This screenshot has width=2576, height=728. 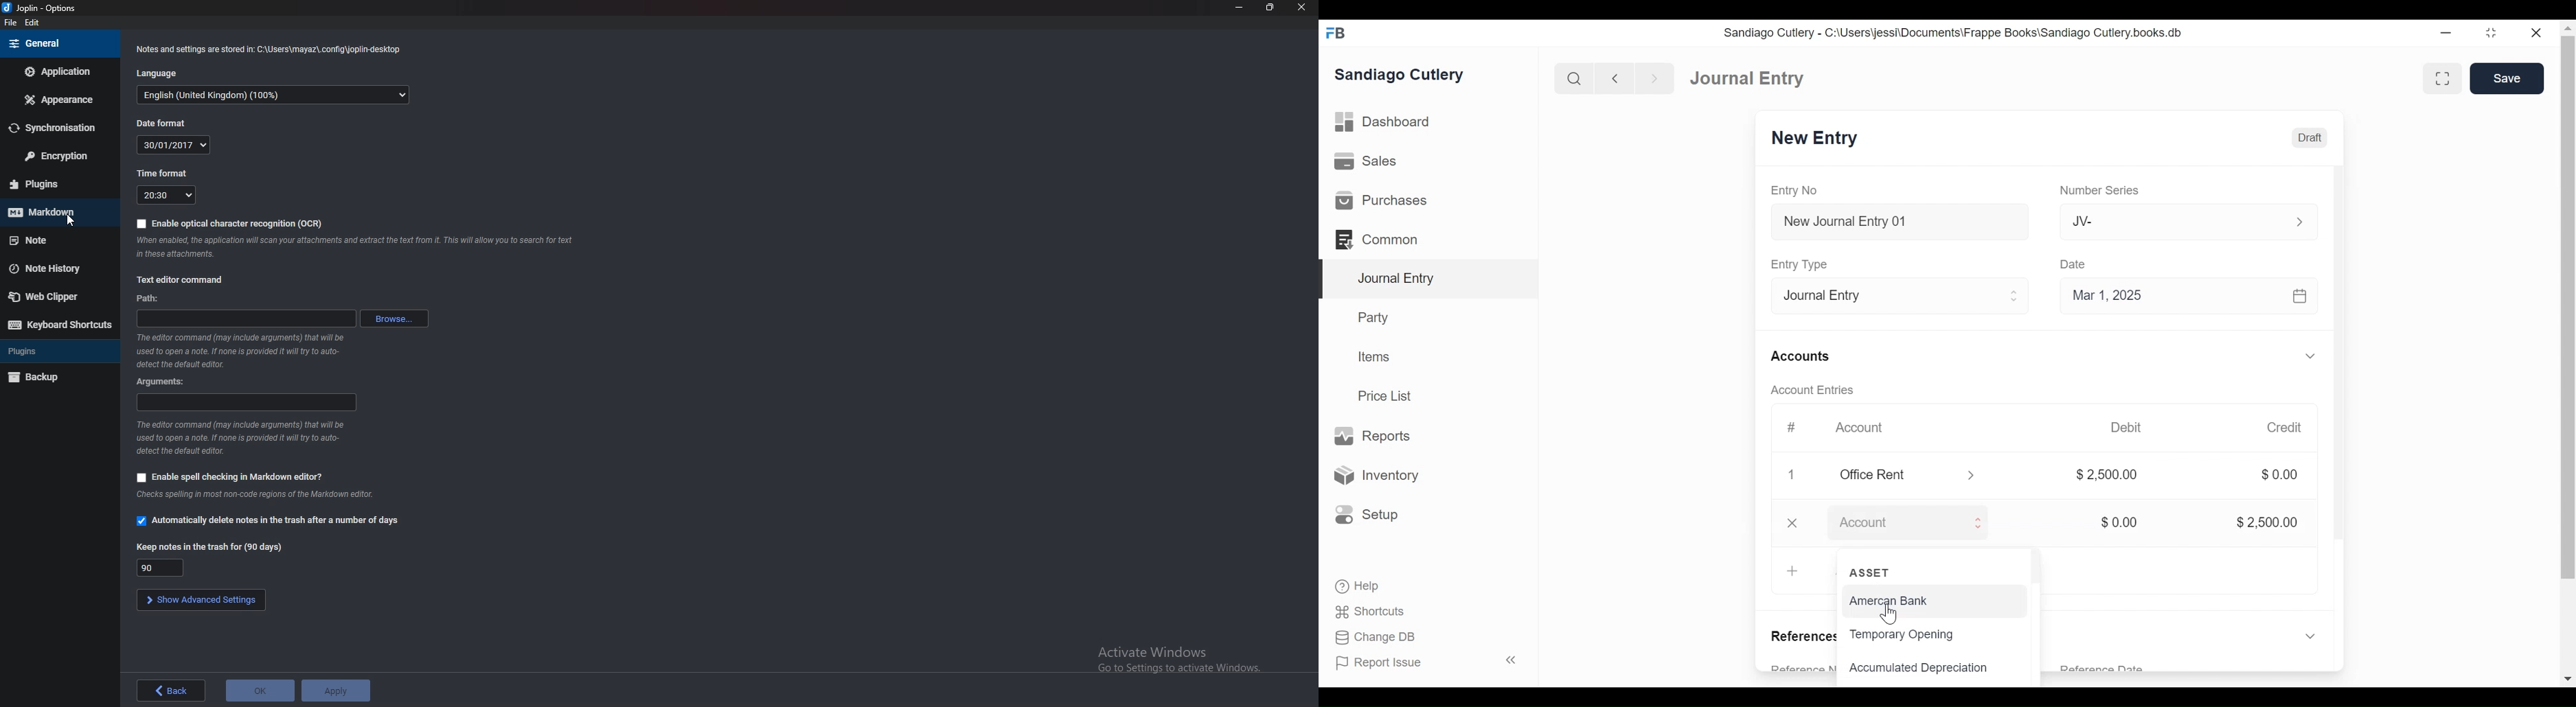 I want to click on Sandiago Cutlery, so click(x=1406, y=76).